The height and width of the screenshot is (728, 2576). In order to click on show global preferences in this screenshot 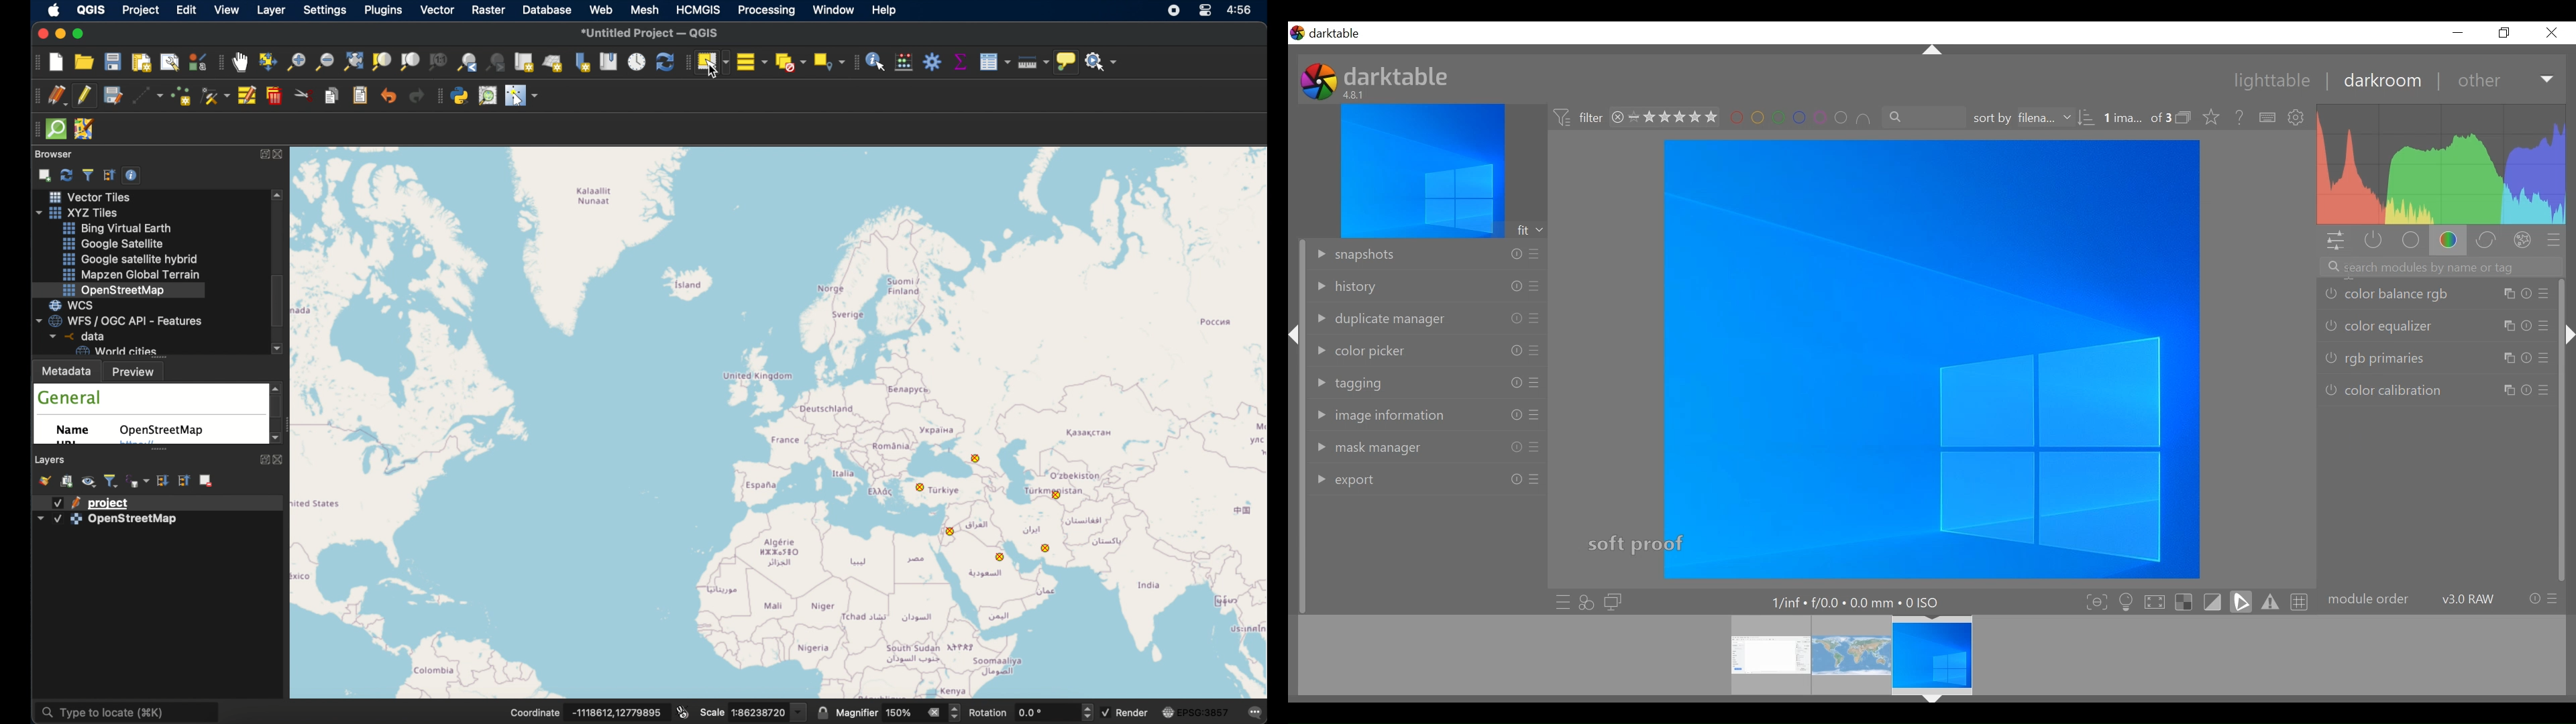, I will do `click(2298, 119)`.